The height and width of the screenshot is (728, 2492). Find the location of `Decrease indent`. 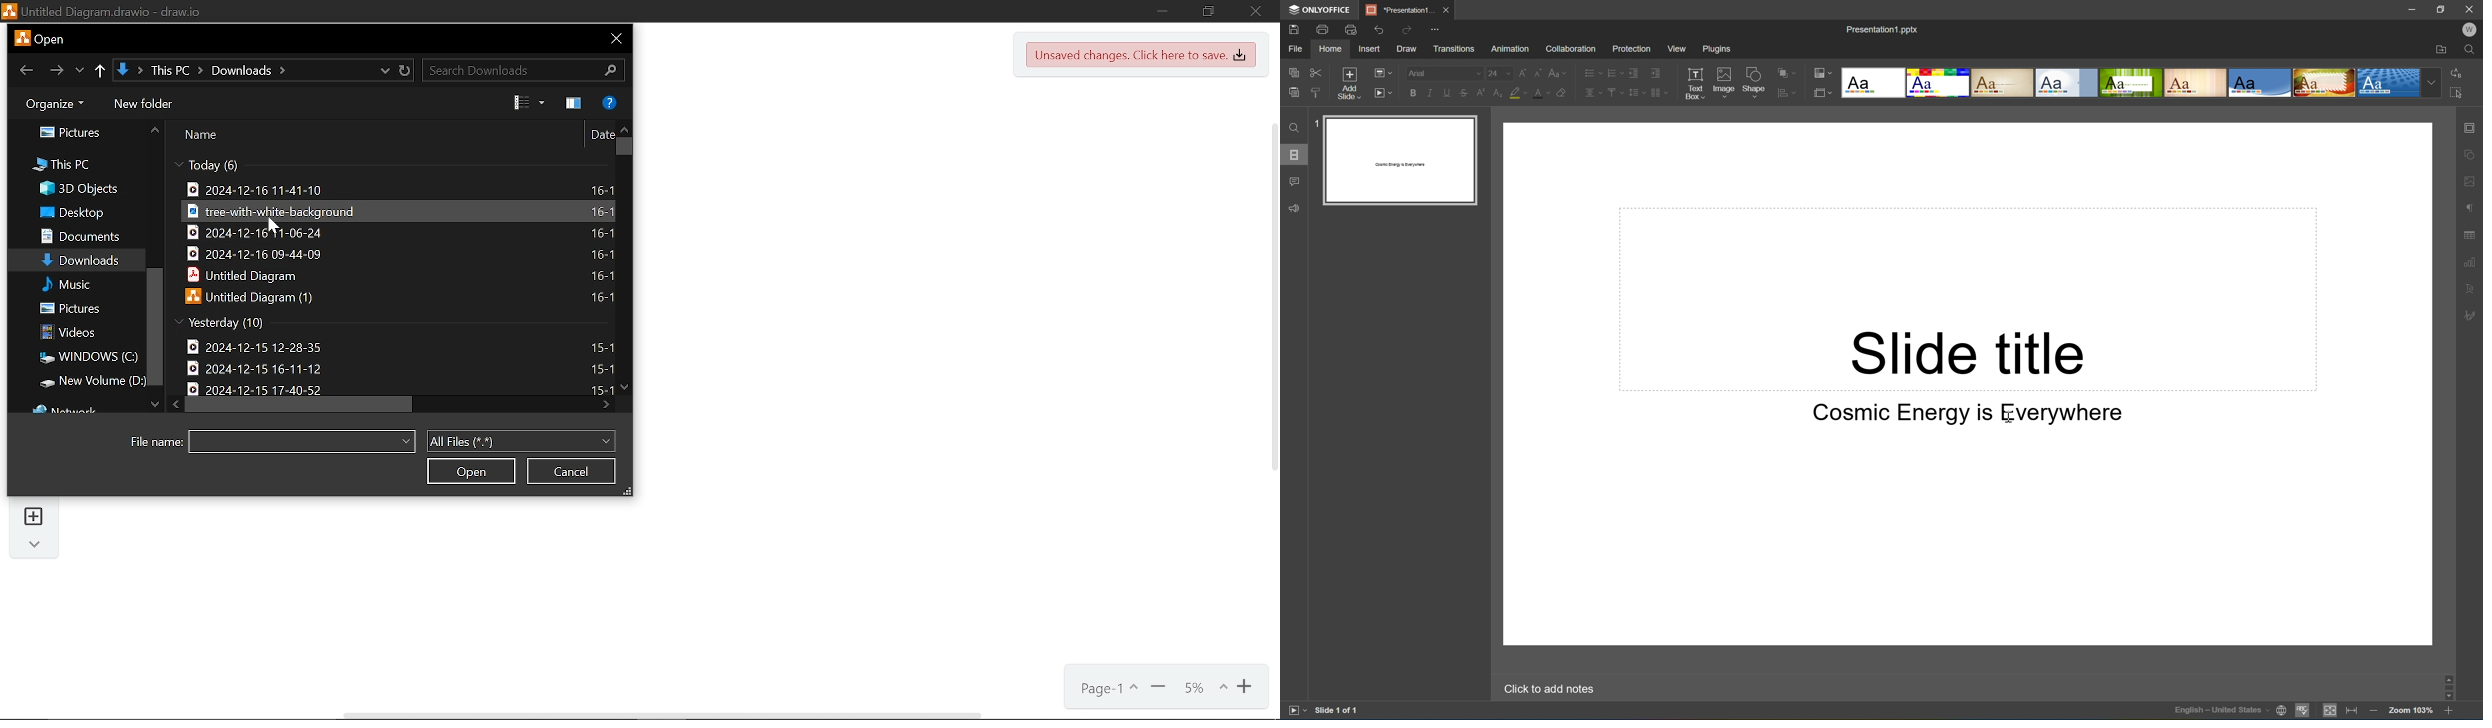

Decrease indent is located at coordinates (1634, 71).